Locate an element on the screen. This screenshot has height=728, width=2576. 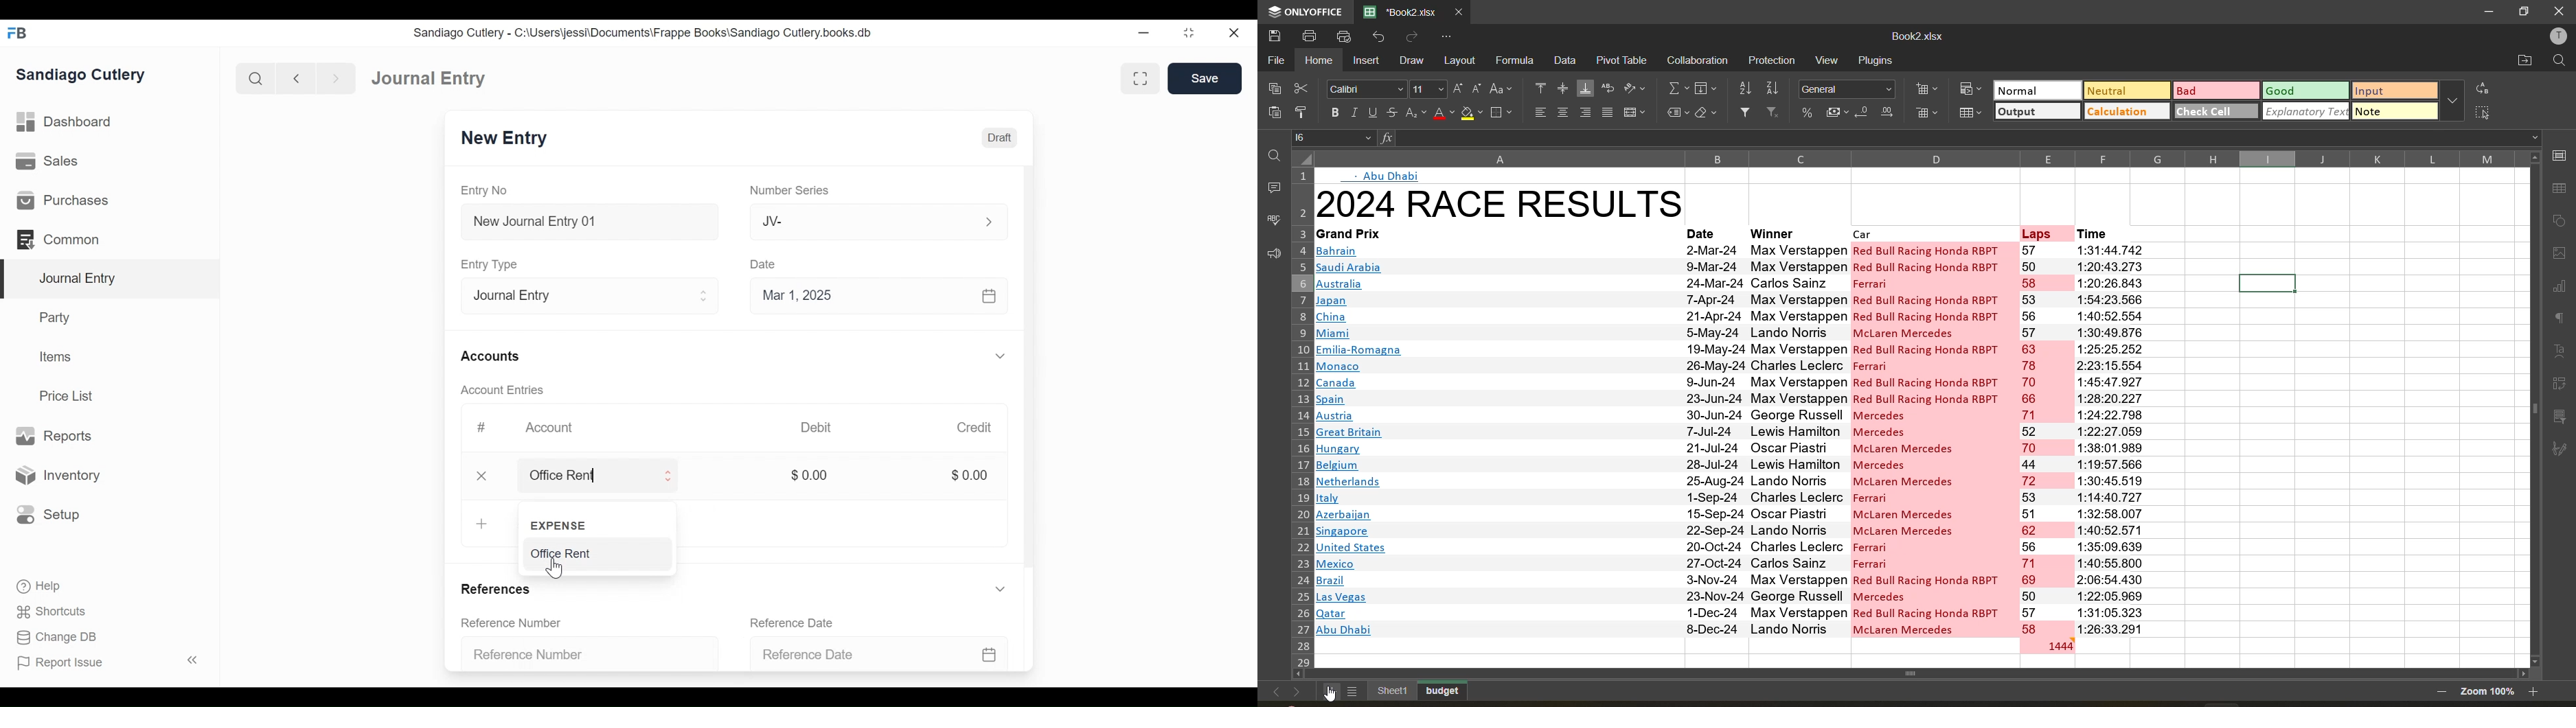
previous is located at coordinates (1270, 691).